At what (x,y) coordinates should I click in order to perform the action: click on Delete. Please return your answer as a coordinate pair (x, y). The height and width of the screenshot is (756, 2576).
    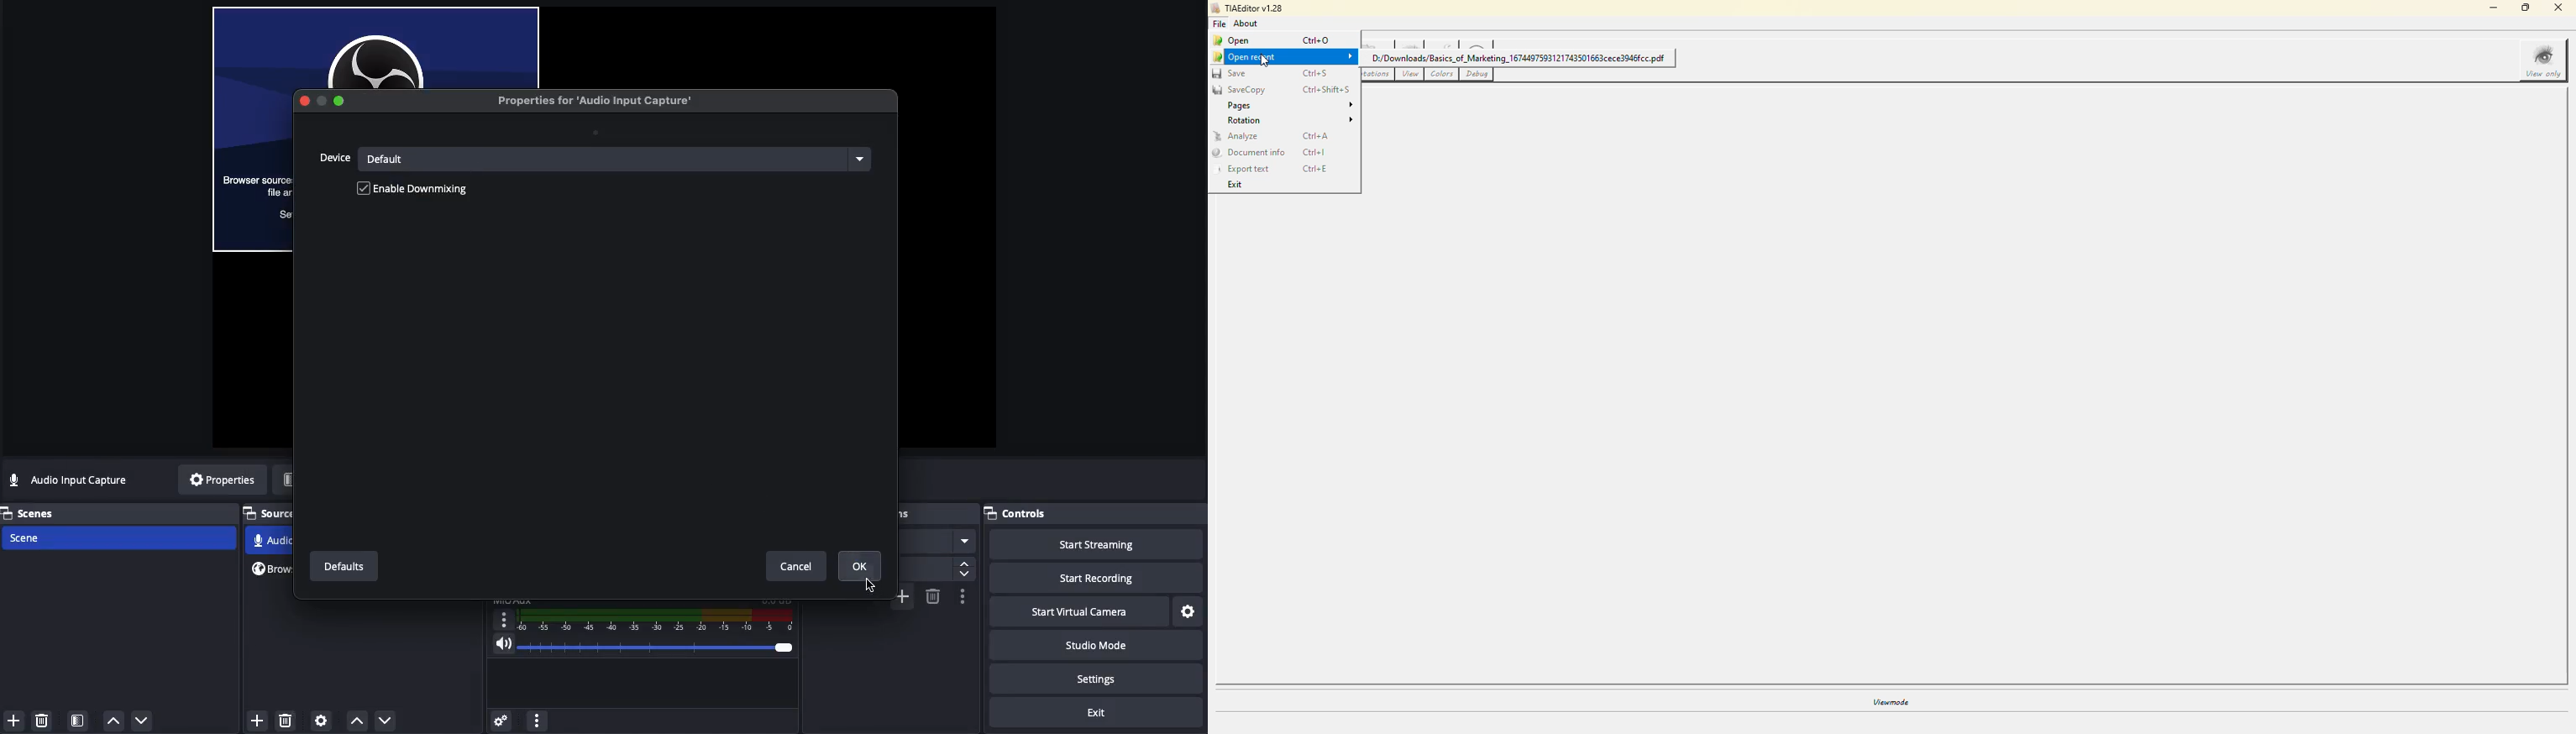
    Looking at the image, I should click on (44, 720).